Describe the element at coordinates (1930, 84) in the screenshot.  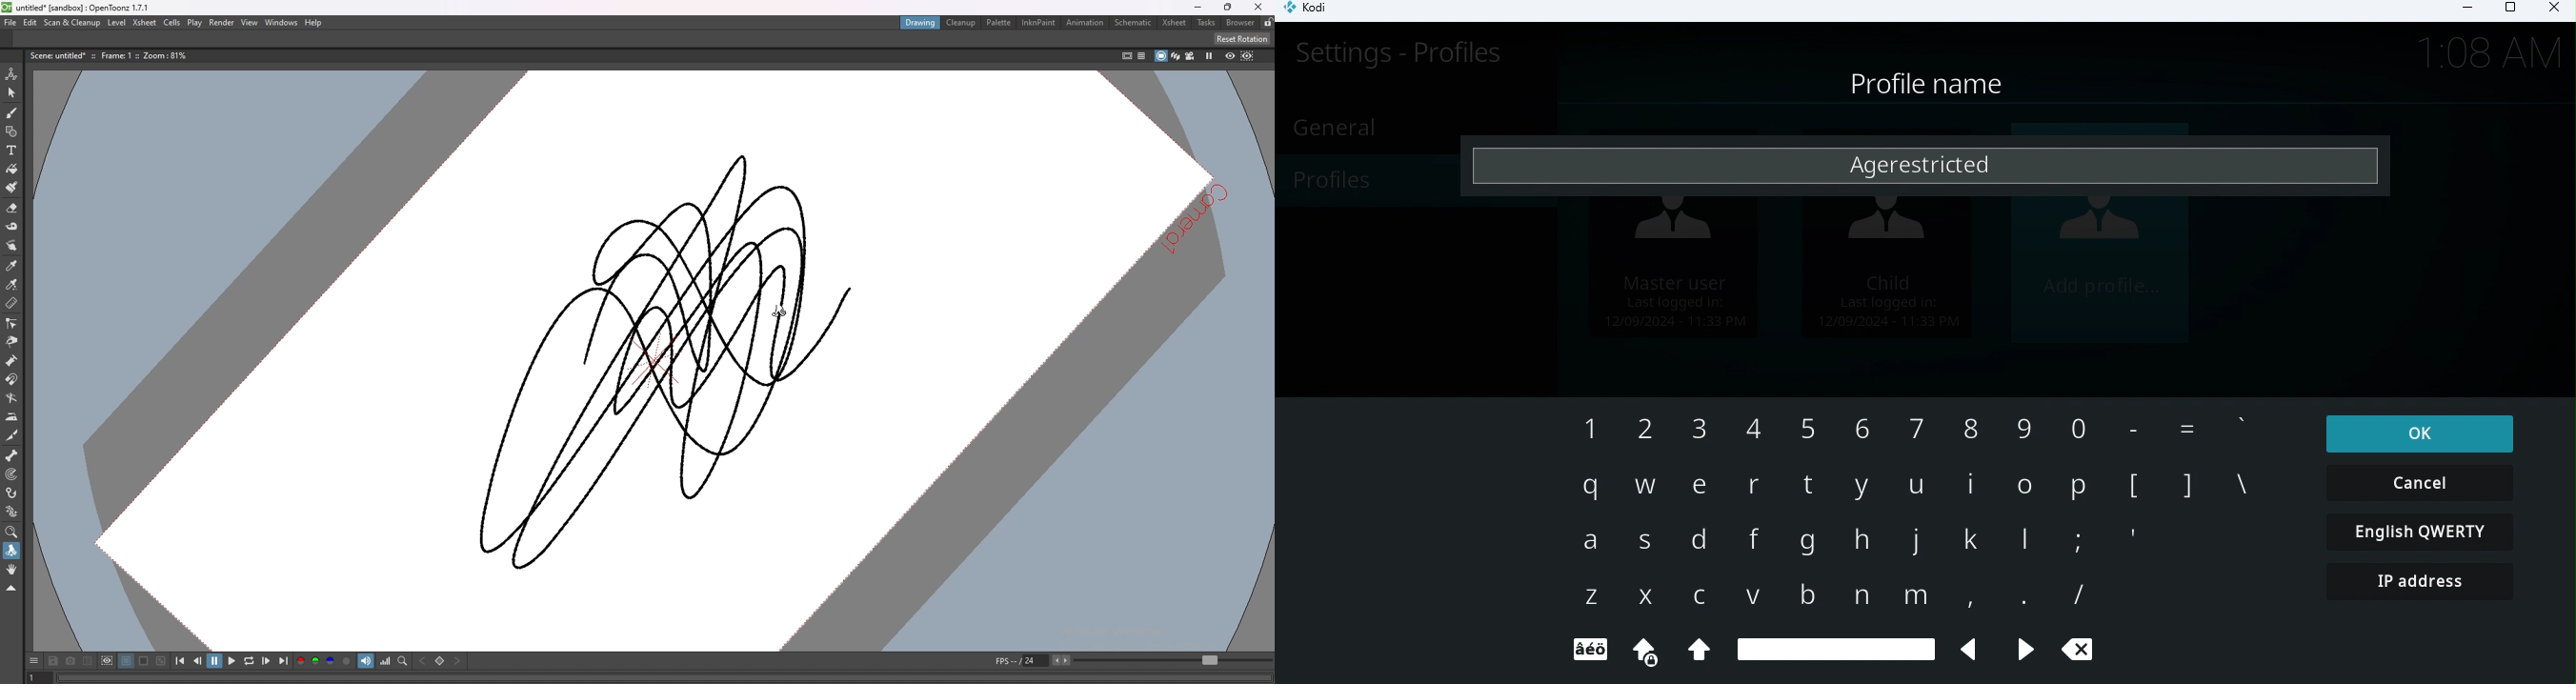
I see `Profile name` at that location.